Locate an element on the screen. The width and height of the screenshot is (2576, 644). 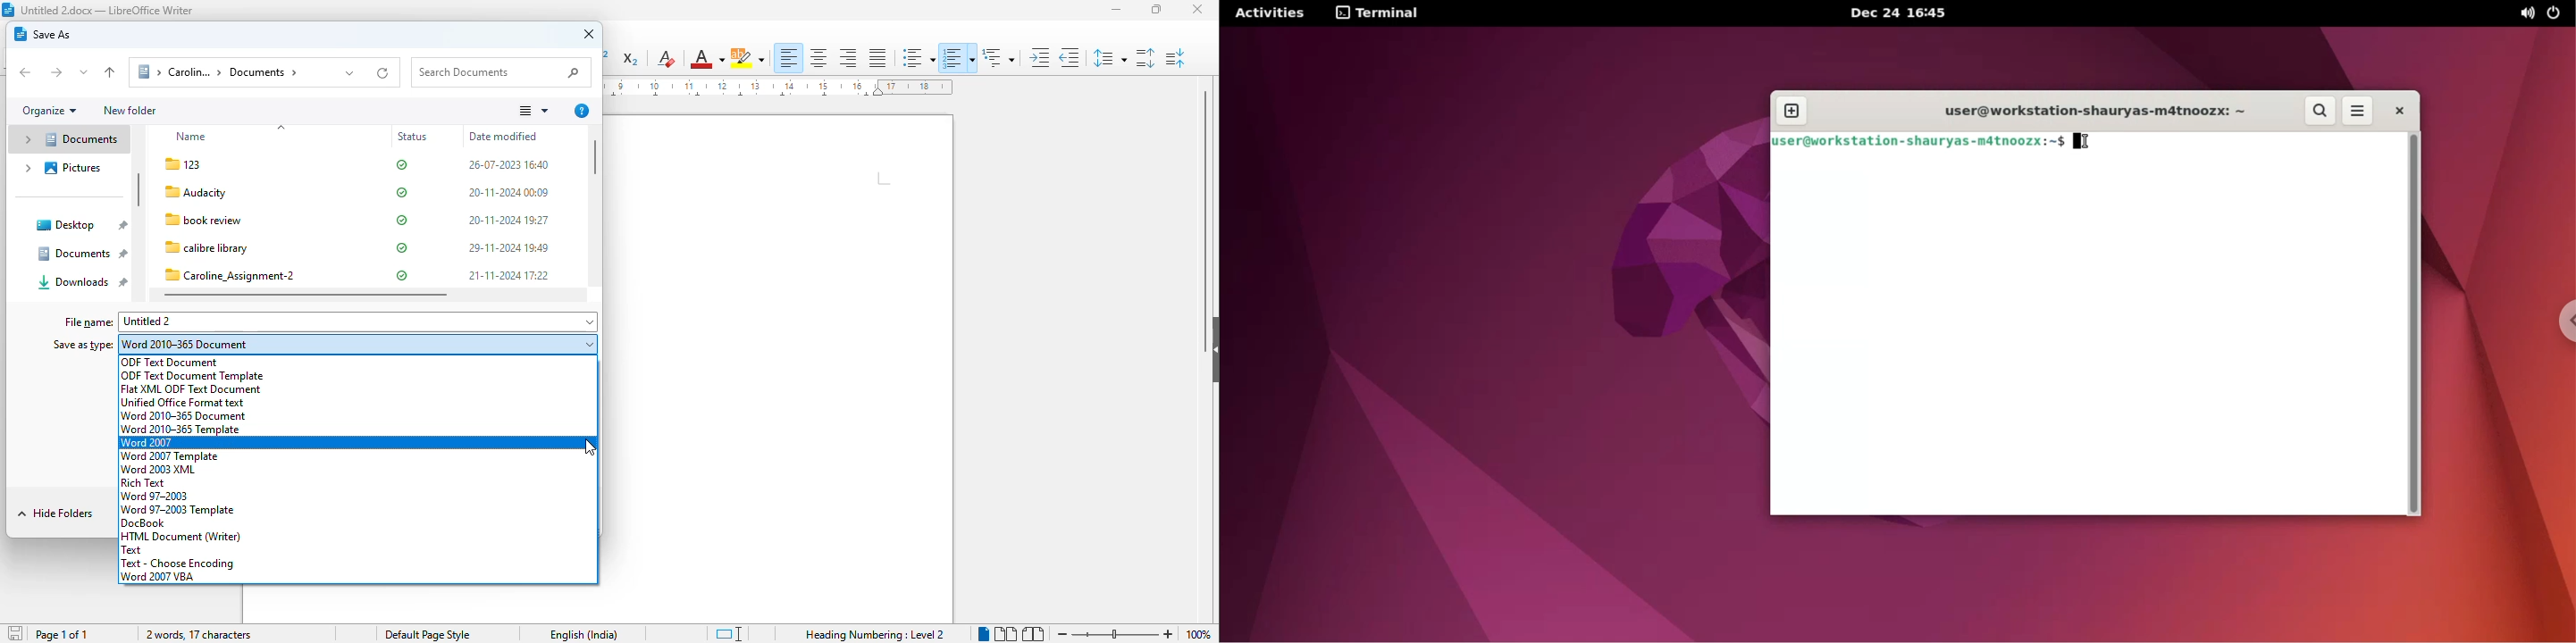
align left is located at coordinates (790, 58).